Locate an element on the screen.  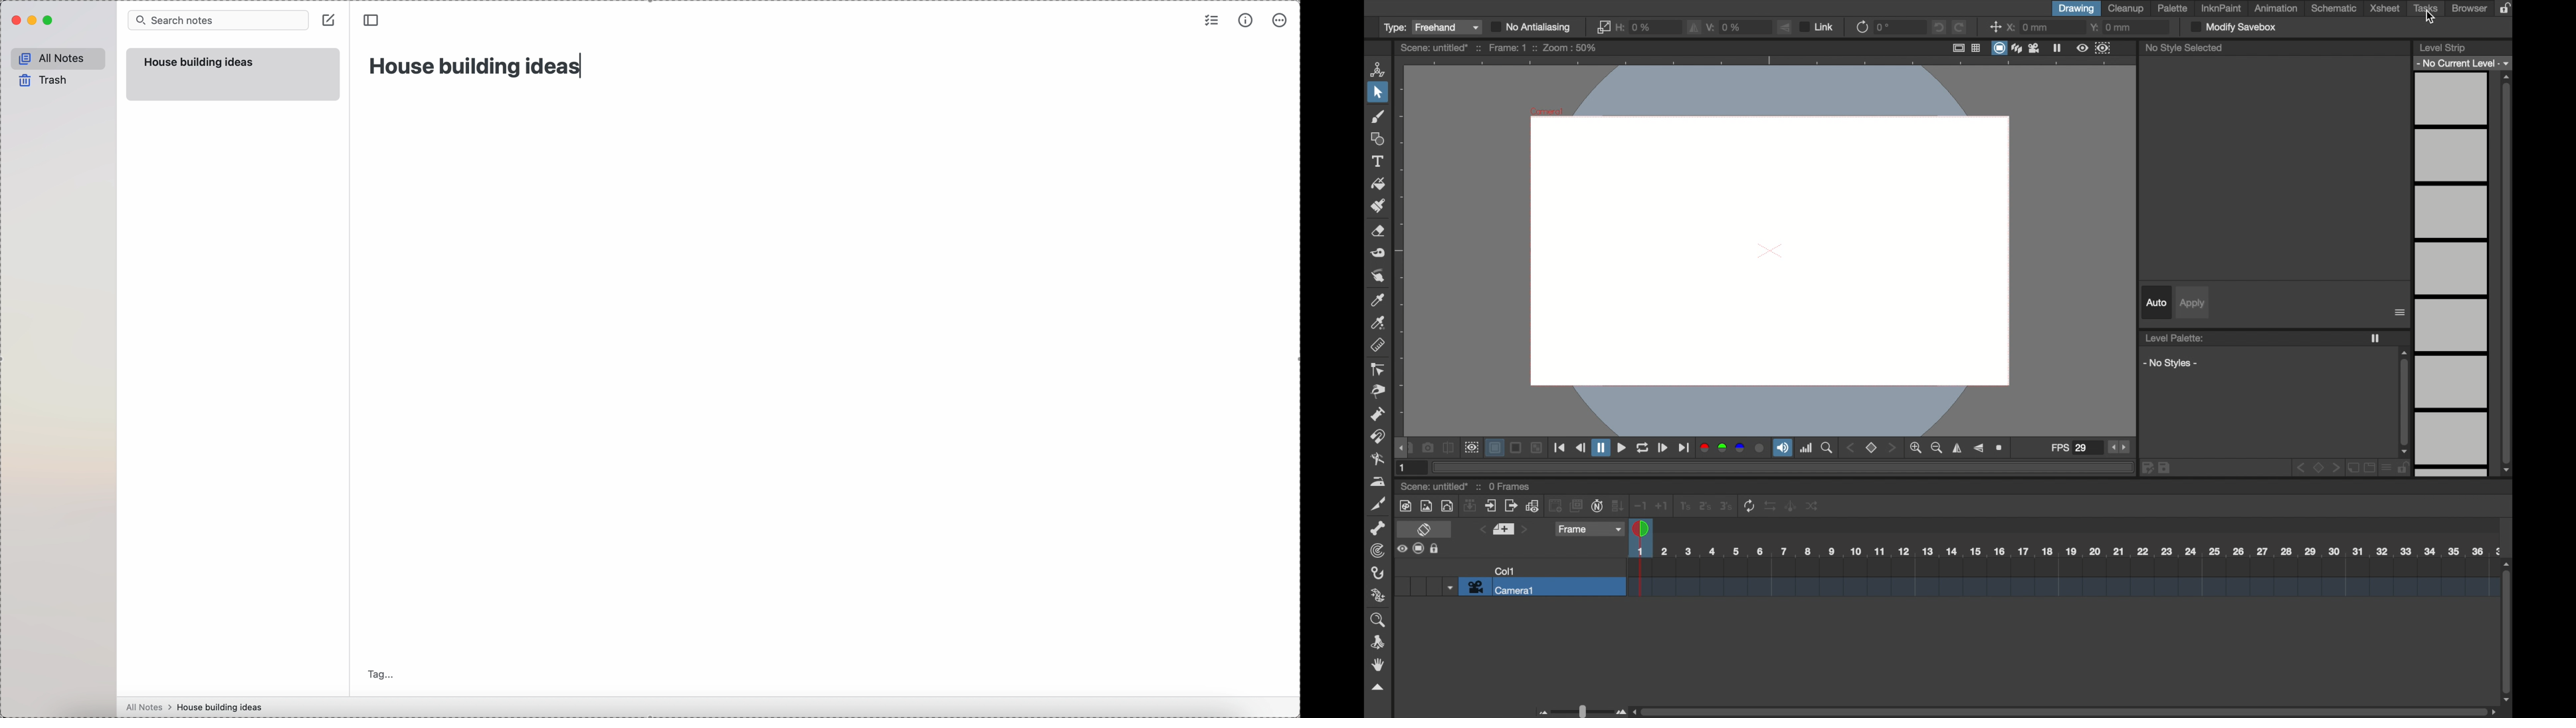
x: 0mm is located at coordinates (2029, 28).